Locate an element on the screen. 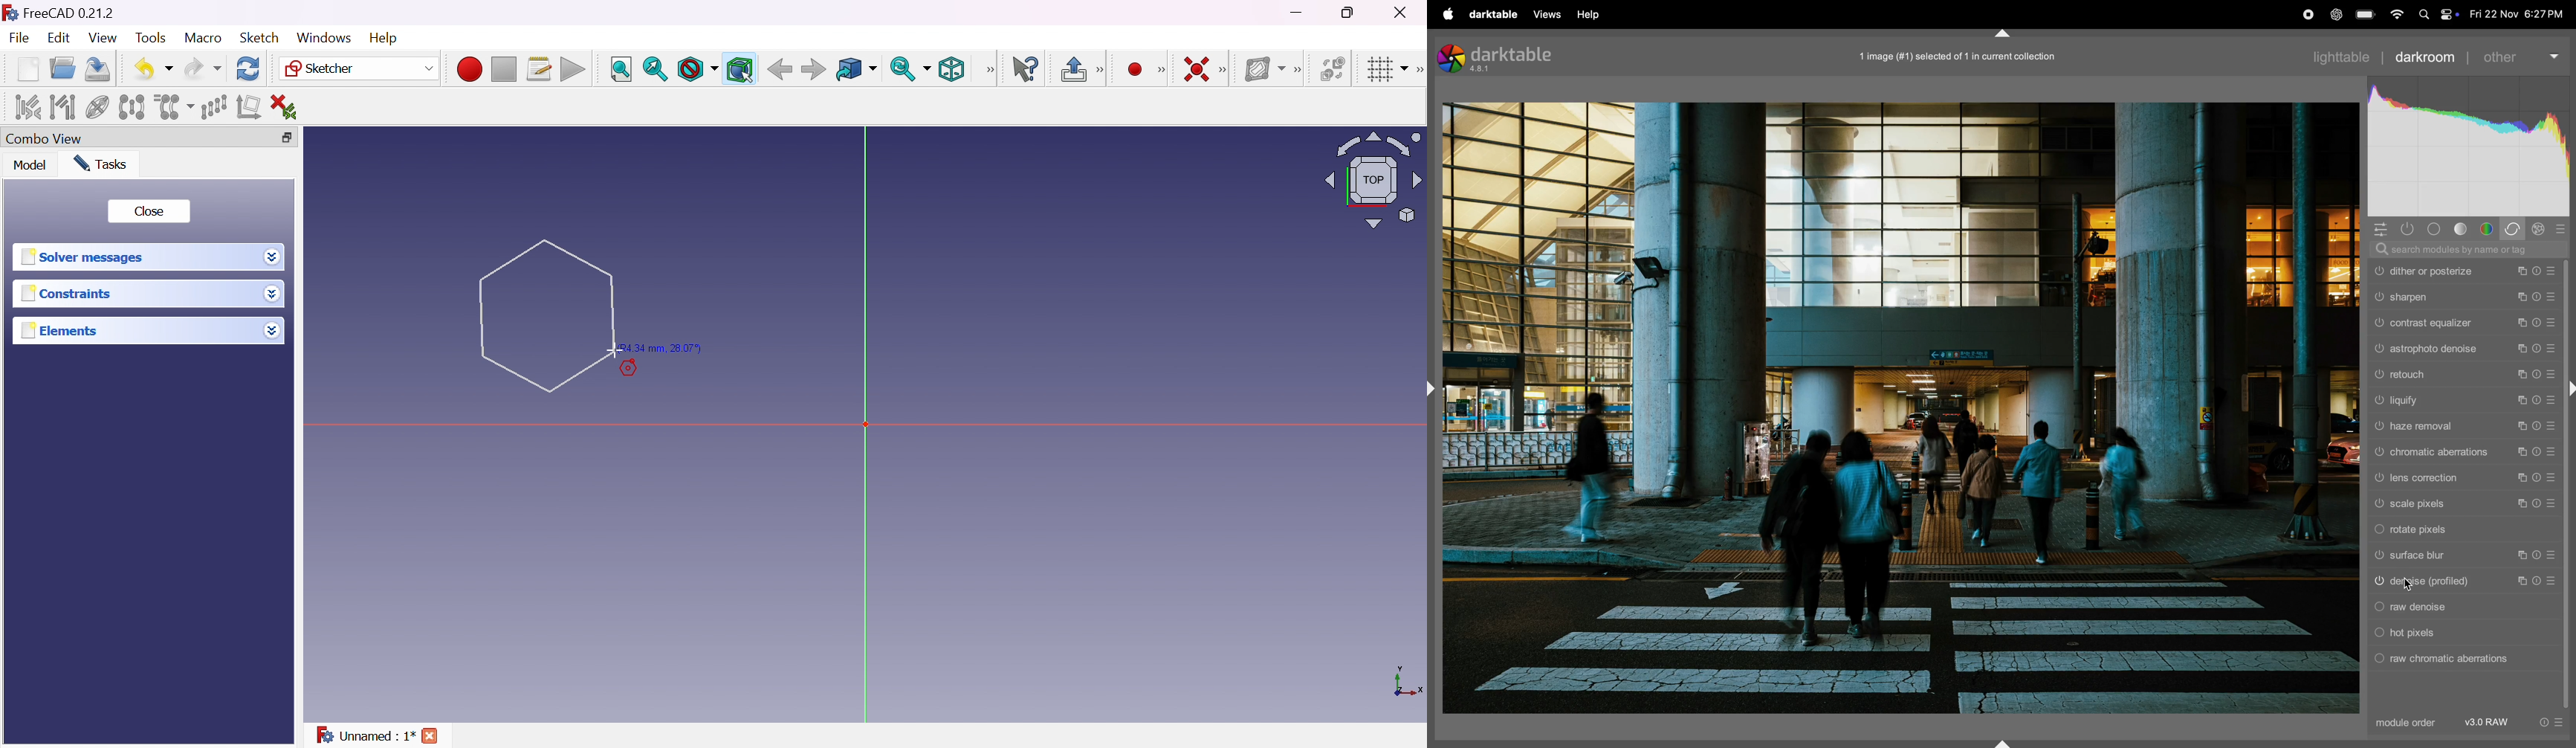  Tools is located at coordinates (153, 39).